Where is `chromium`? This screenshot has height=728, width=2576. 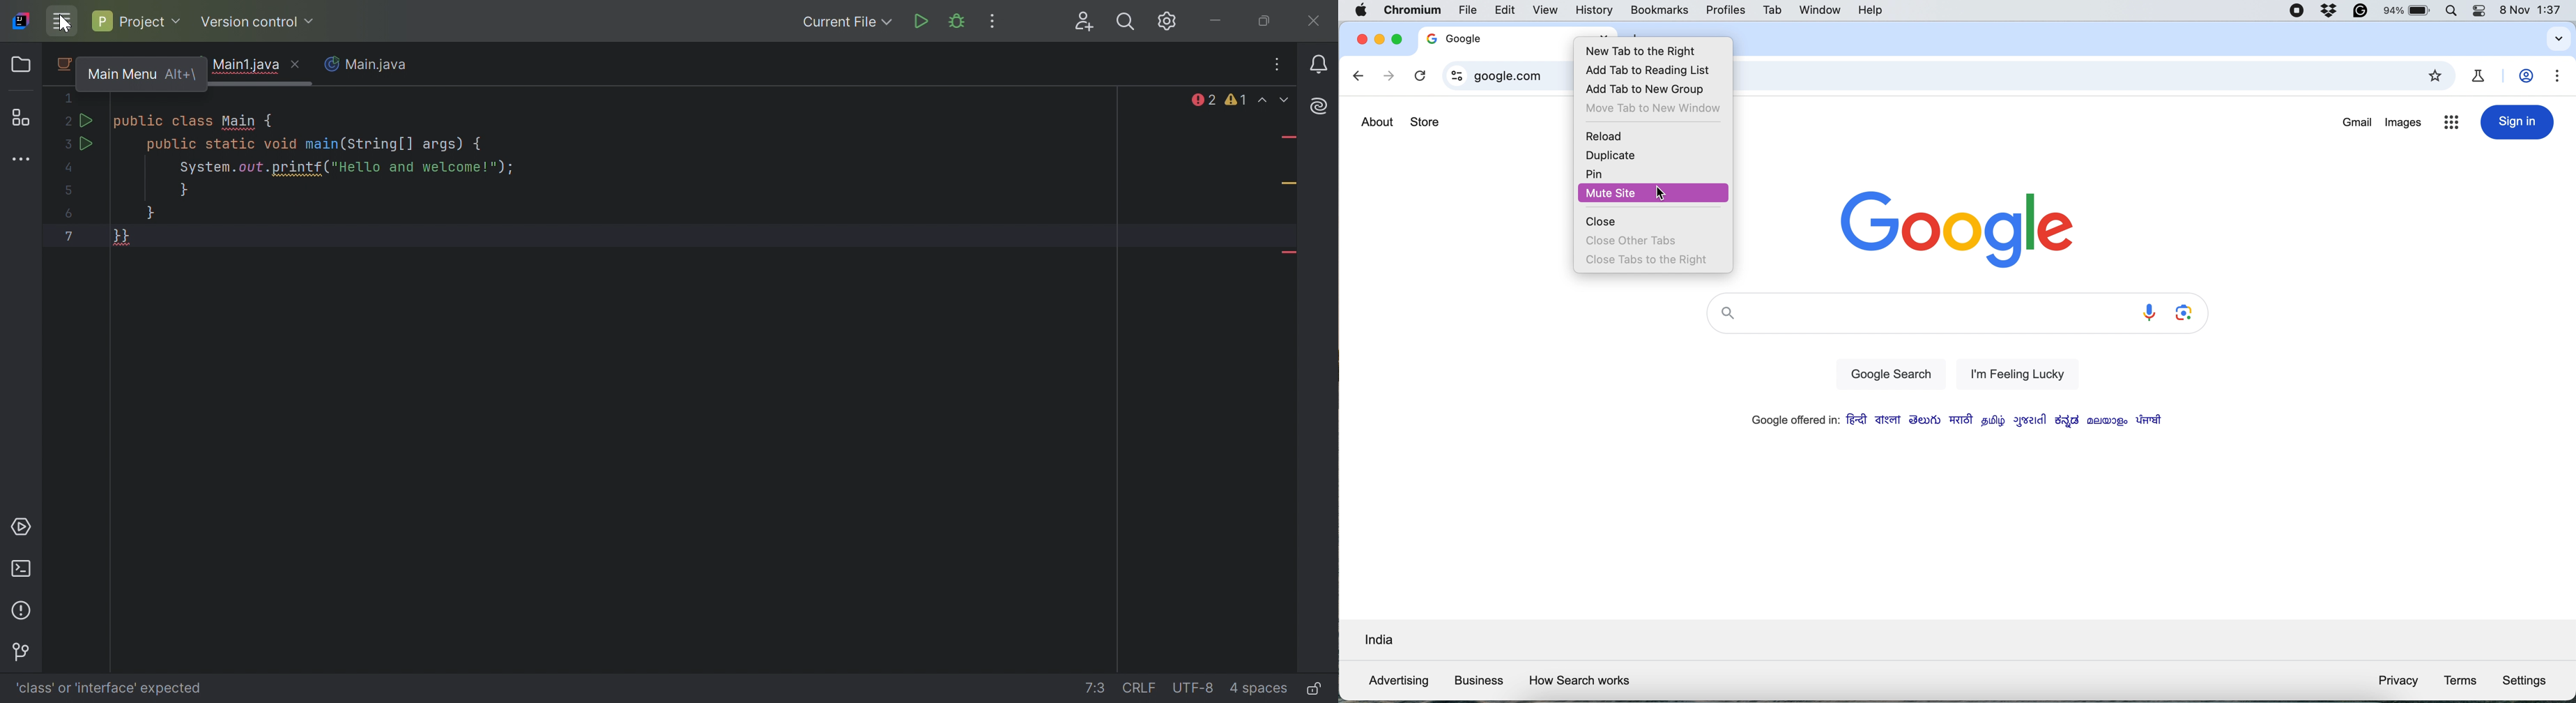
chromium is located at coordinates (1411, 12).